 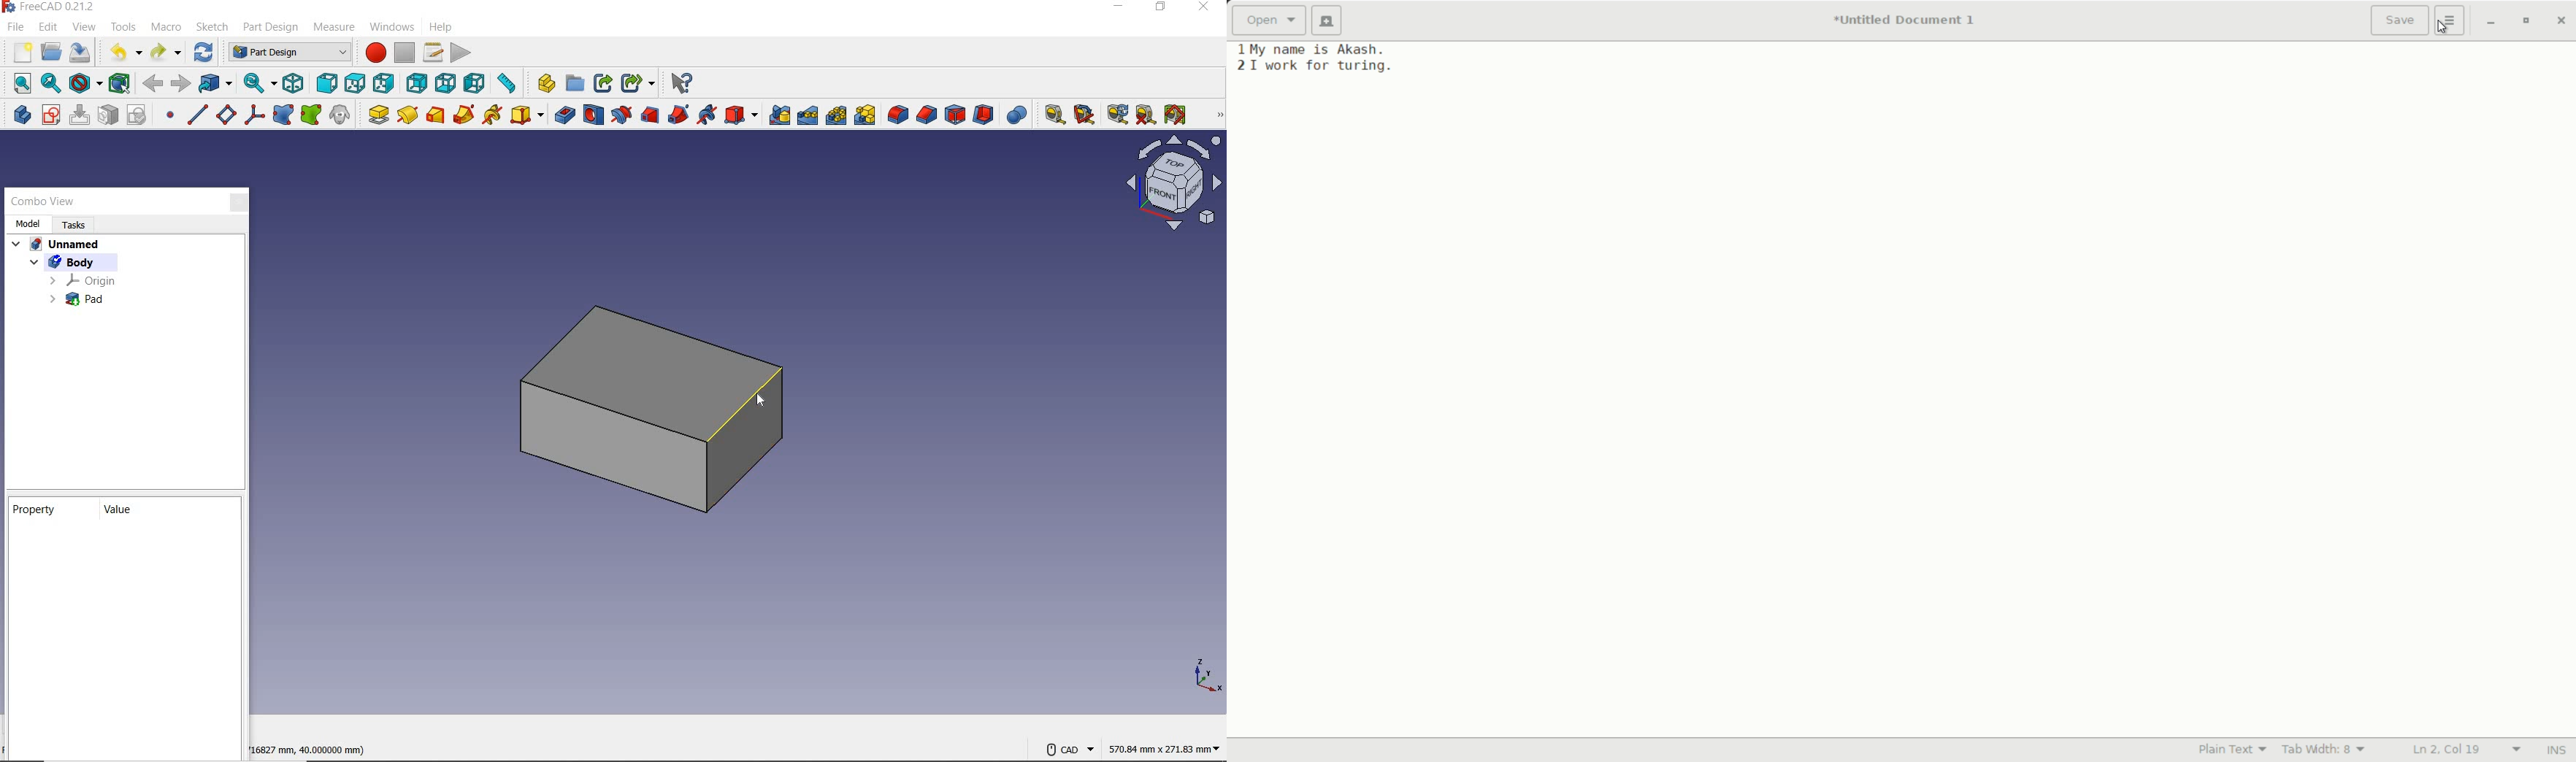 I want to click on refresh, so click(x=1116, y=115).